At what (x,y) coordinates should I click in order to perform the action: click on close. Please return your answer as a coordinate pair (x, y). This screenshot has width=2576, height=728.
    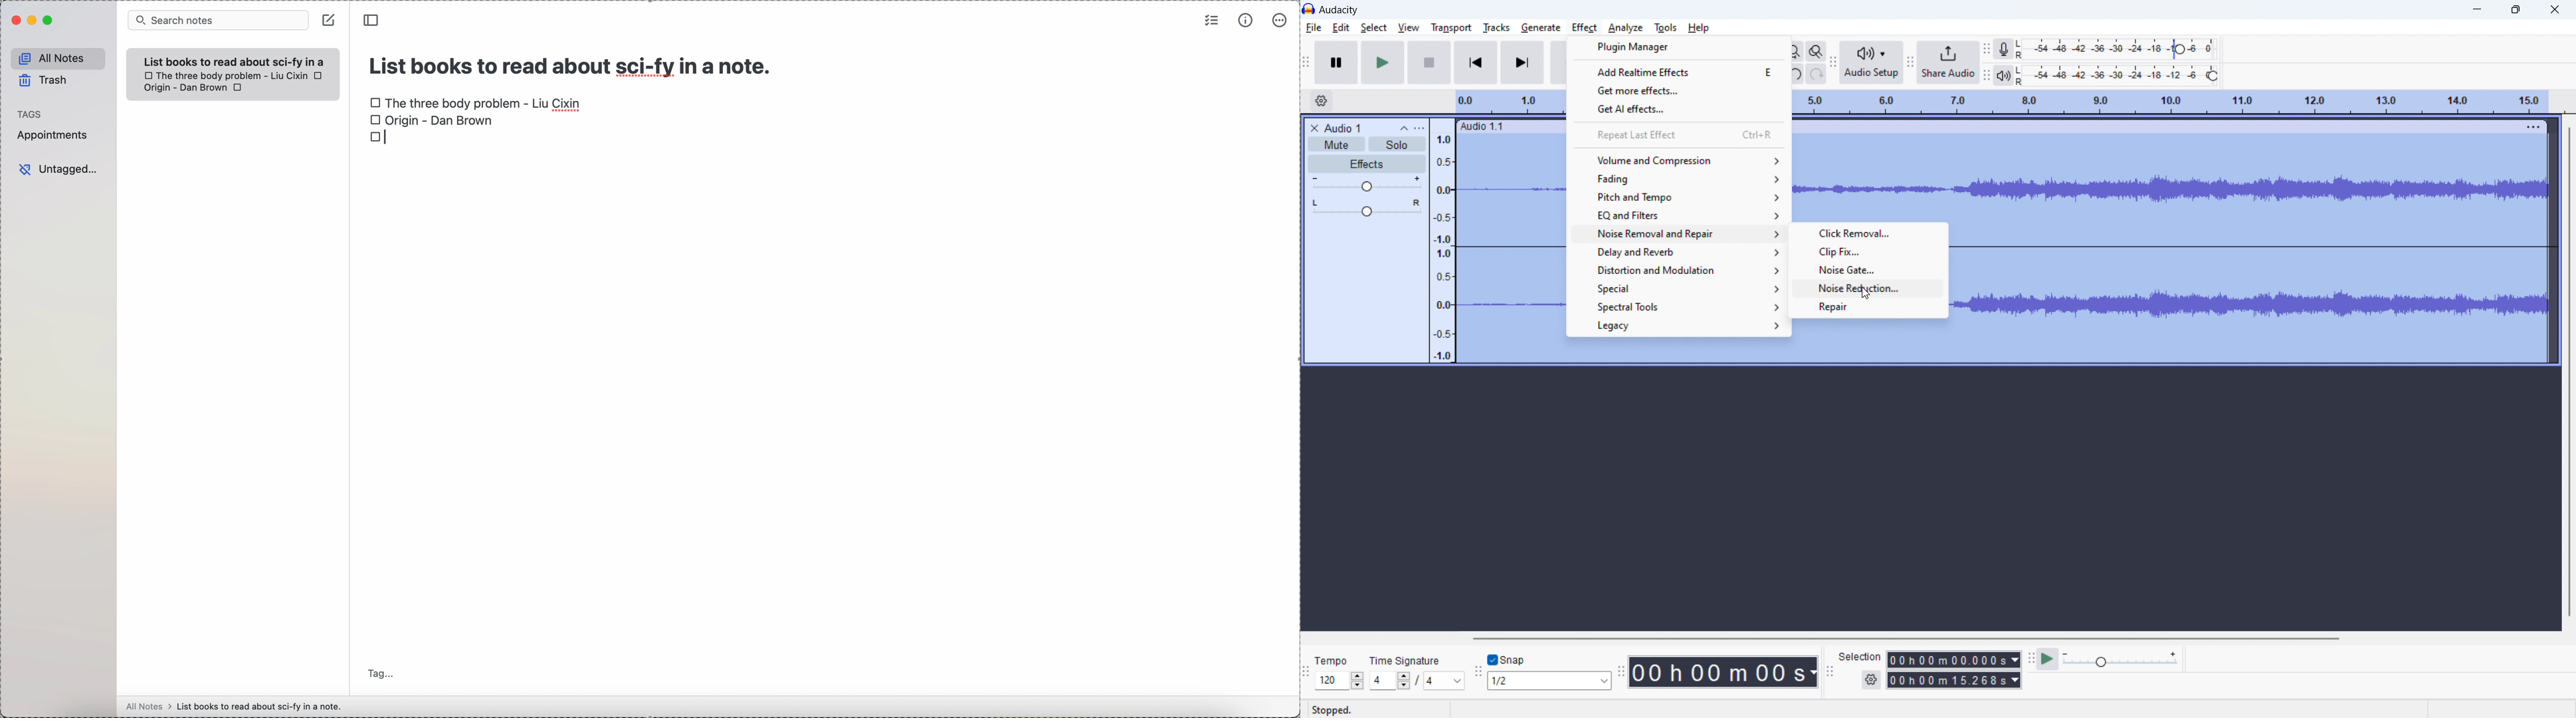
    Looking at the image, I should click on (2555, 10).